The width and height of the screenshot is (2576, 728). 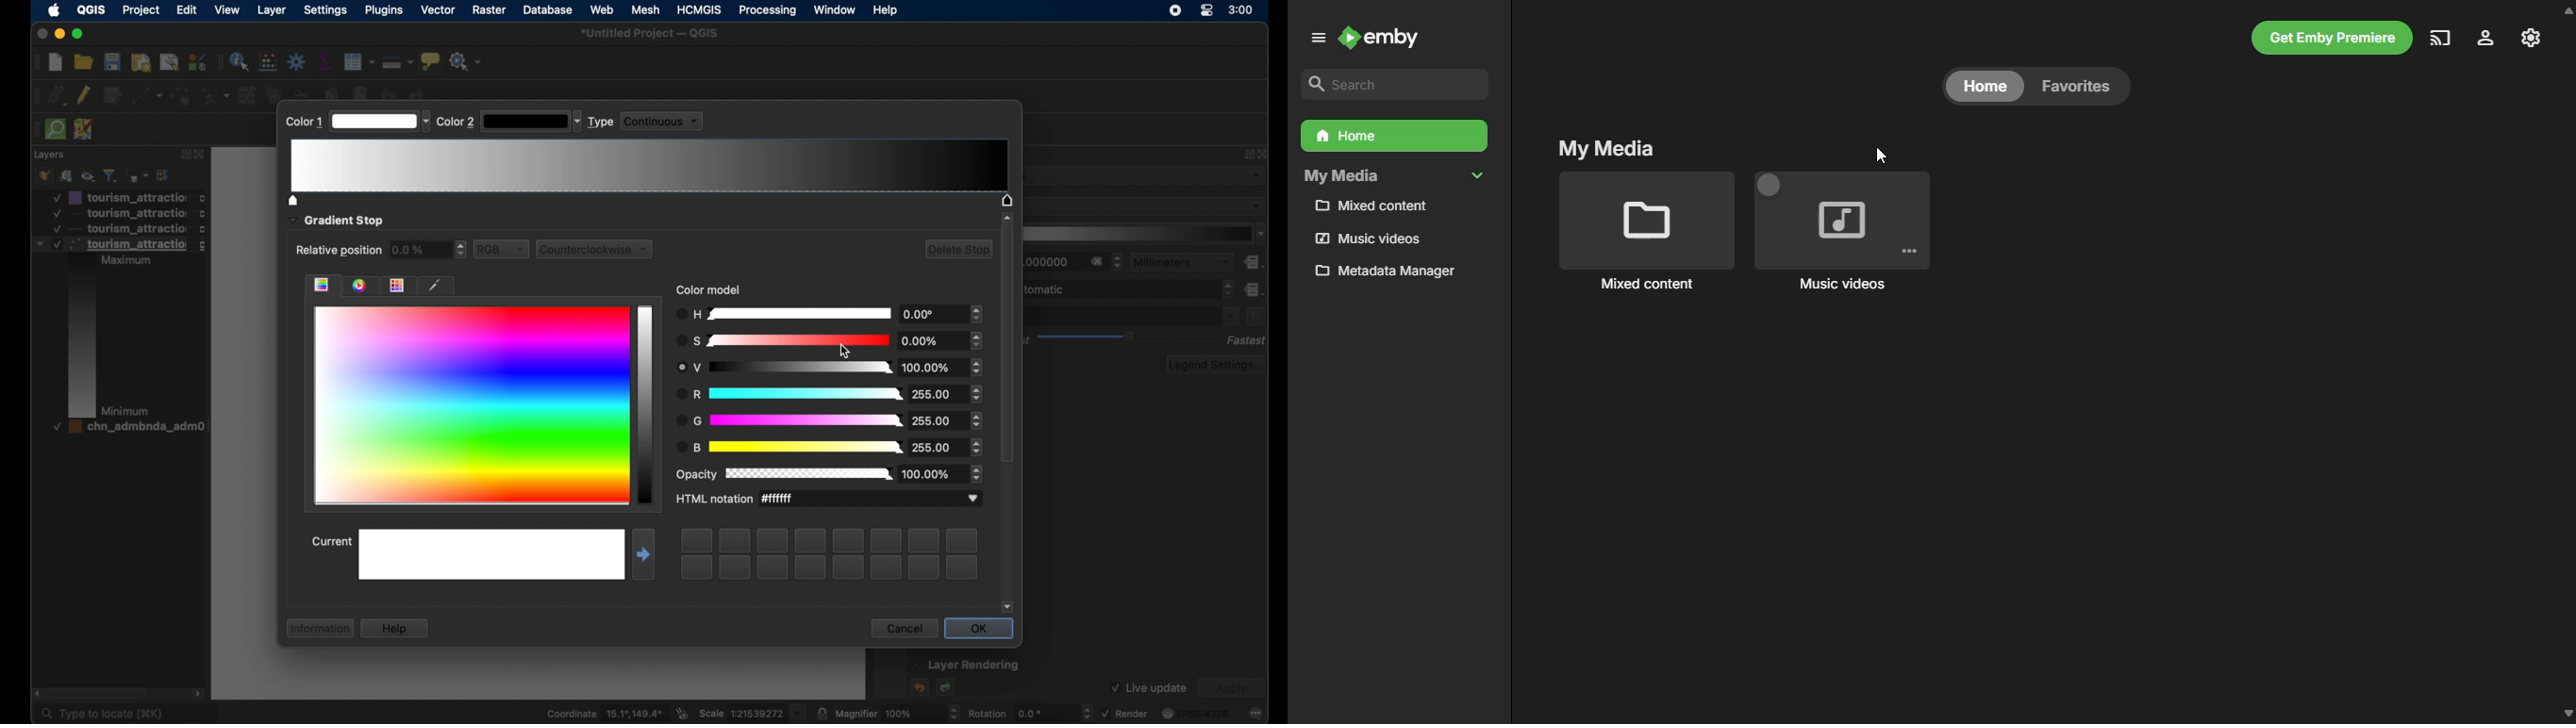 What do you see at coordinates (946, 688) in the screenshot?
I see `redo` at bounding box center [946, 688].